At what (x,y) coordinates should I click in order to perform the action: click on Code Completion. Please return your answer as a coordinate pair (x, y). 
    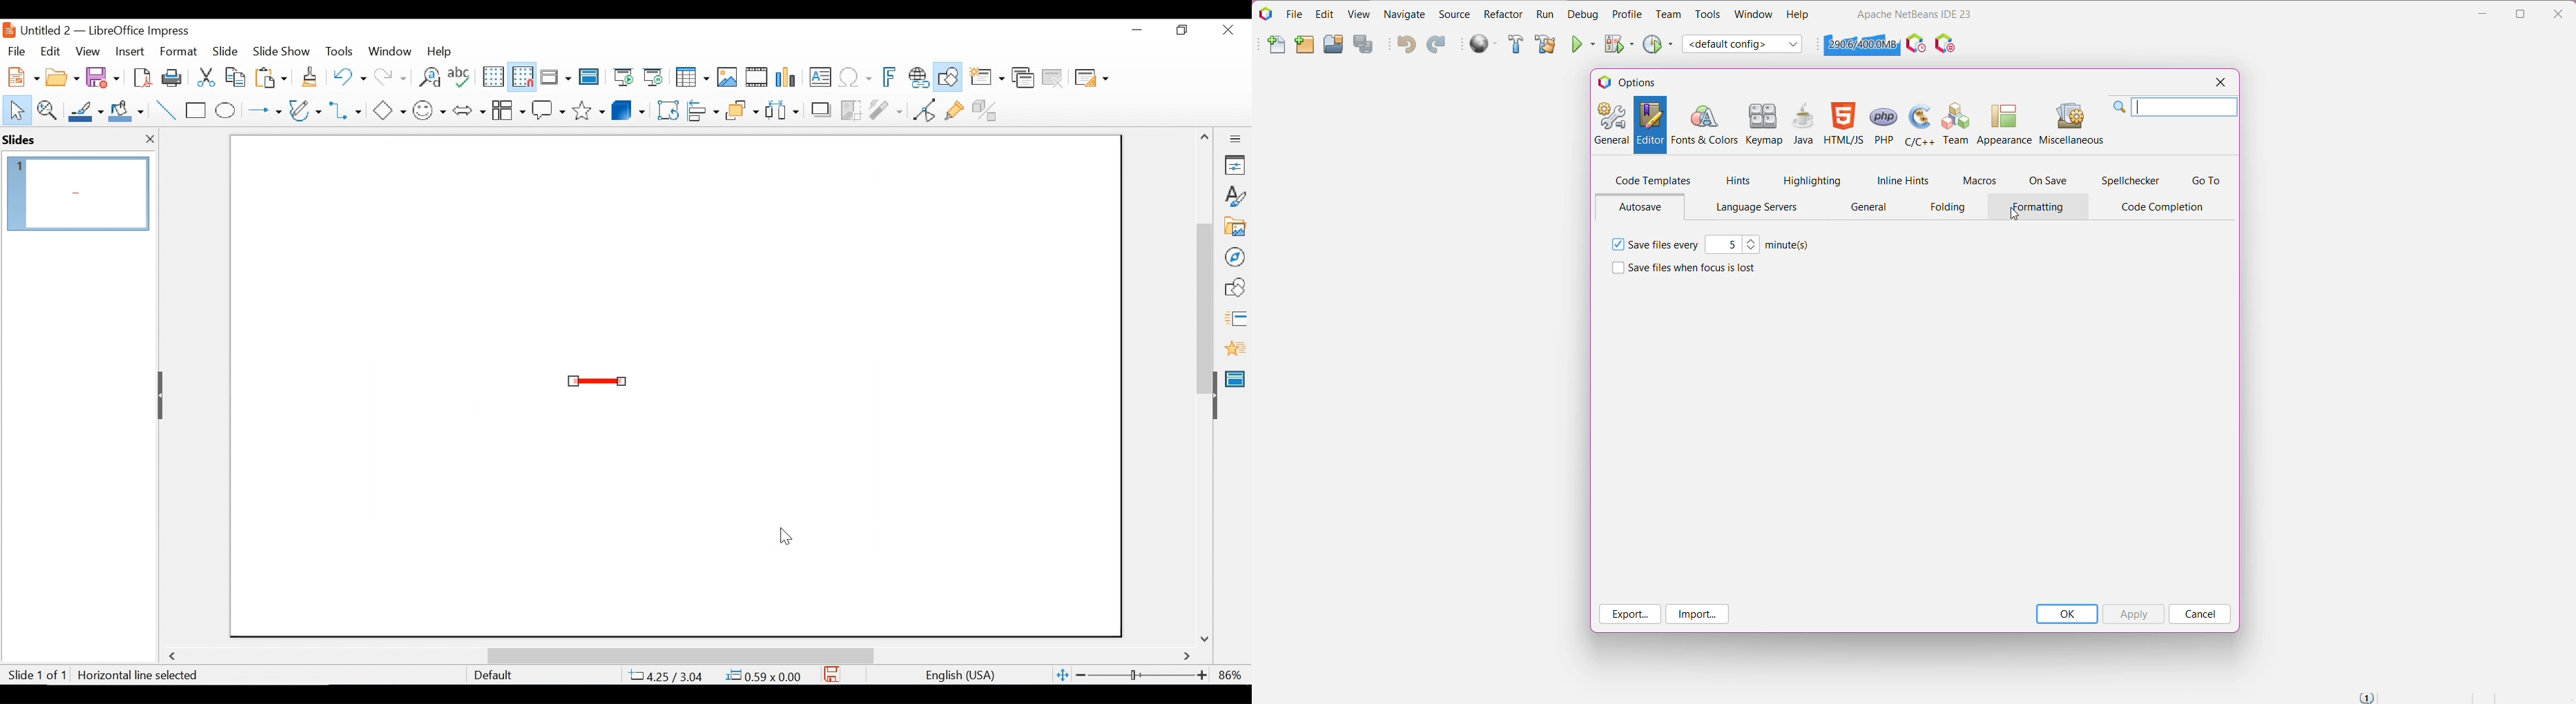
    Looking at the image, I should click on (2166, 208).